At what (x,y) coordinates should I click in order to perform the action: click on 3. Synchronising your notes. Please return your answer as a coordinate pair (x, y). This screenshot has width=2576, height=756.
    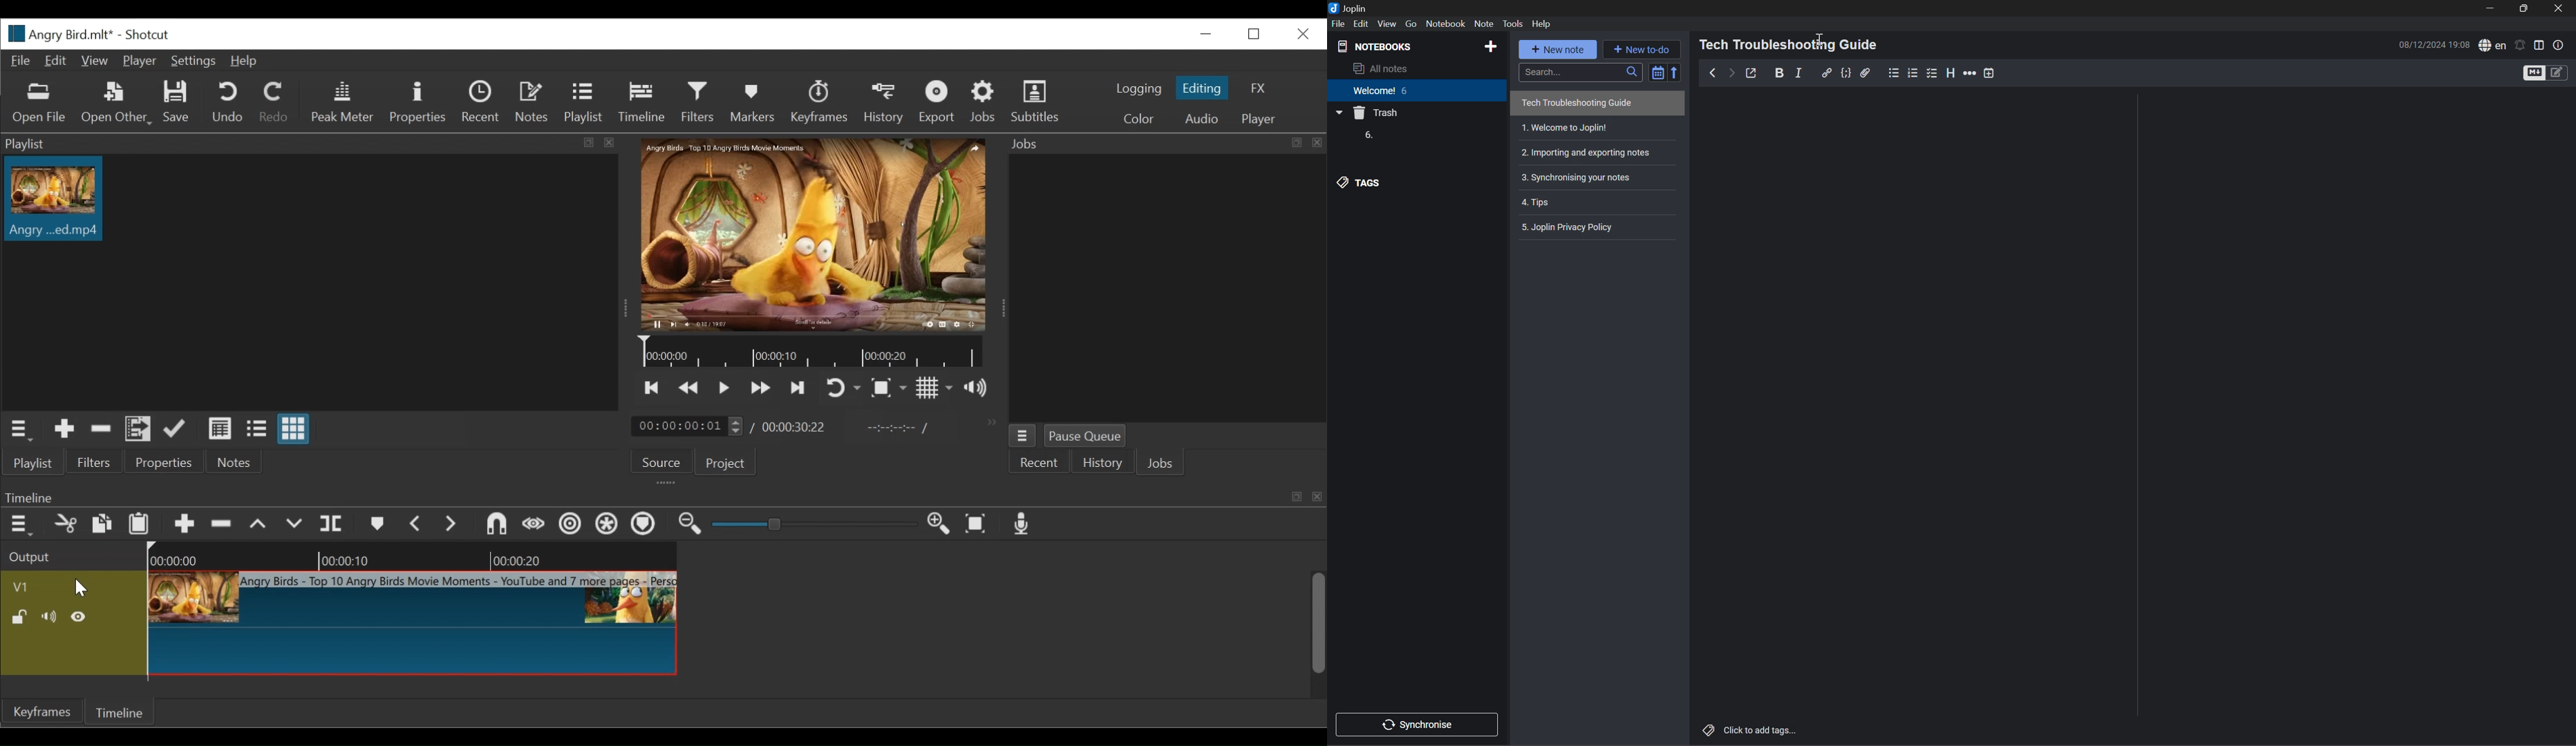
    Looking at the image, I should click on (1578, 177).